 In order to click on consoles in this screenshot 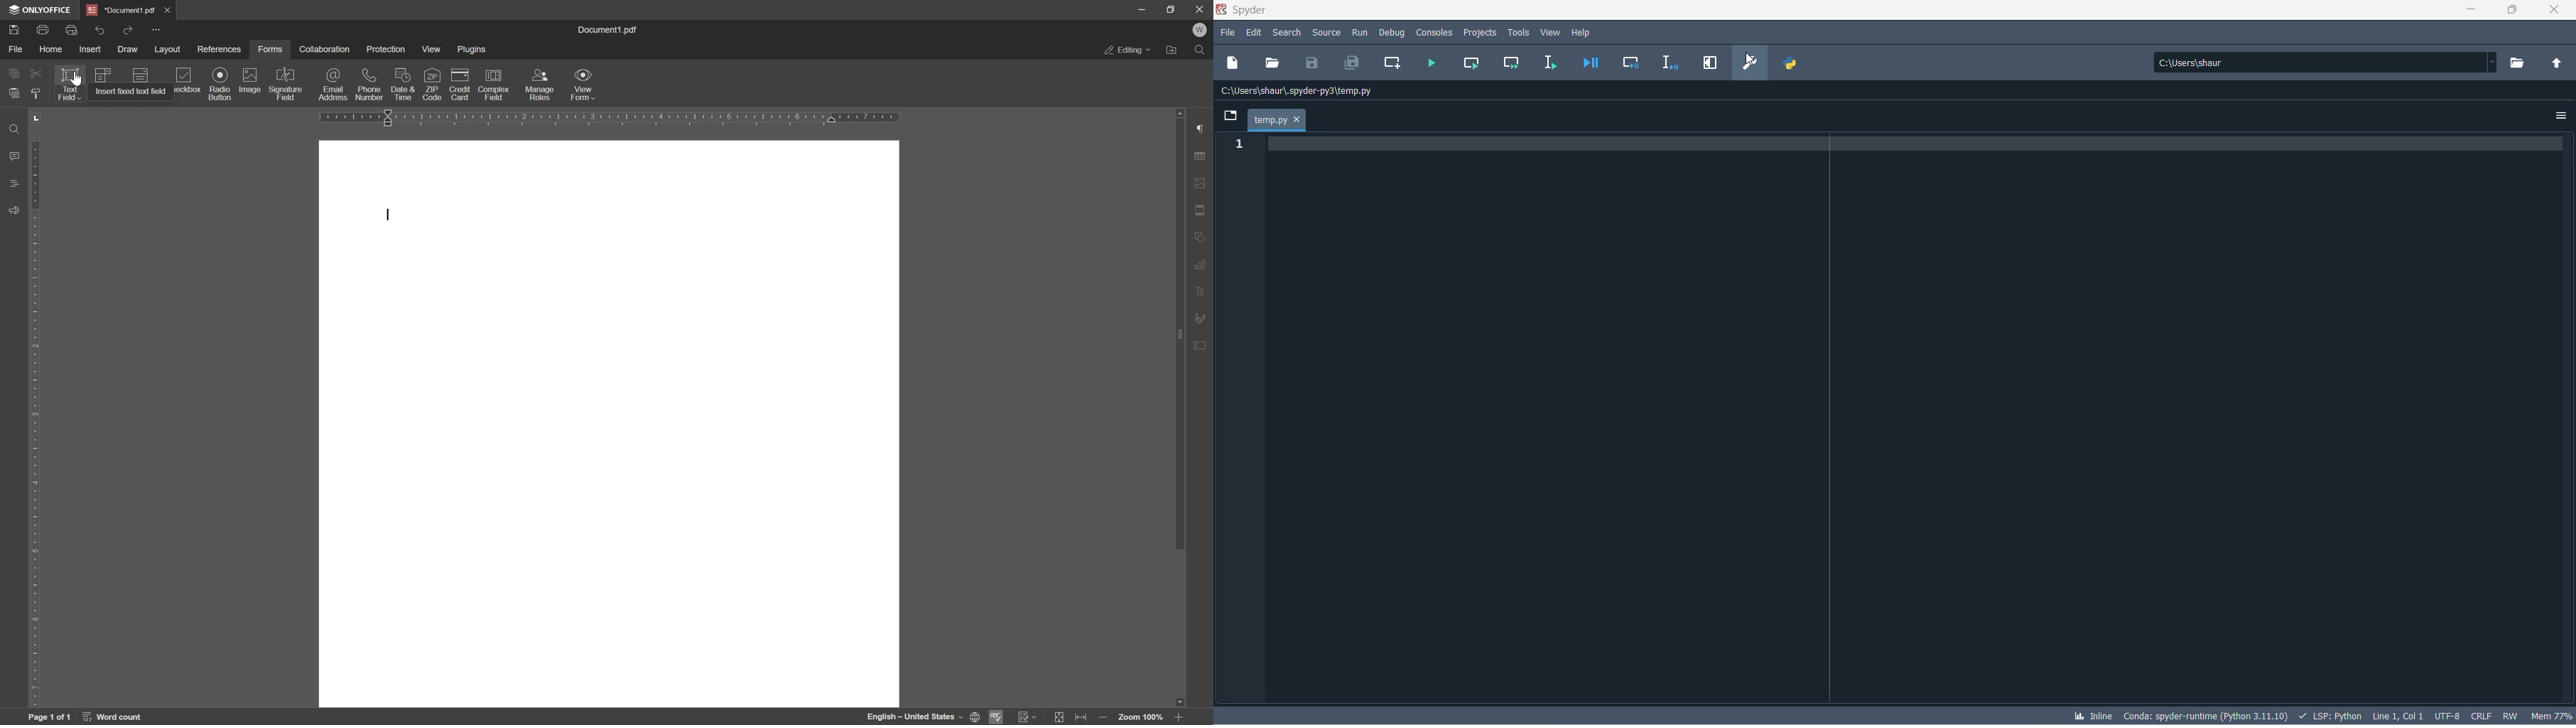, I will do `click(1434, 31)`.